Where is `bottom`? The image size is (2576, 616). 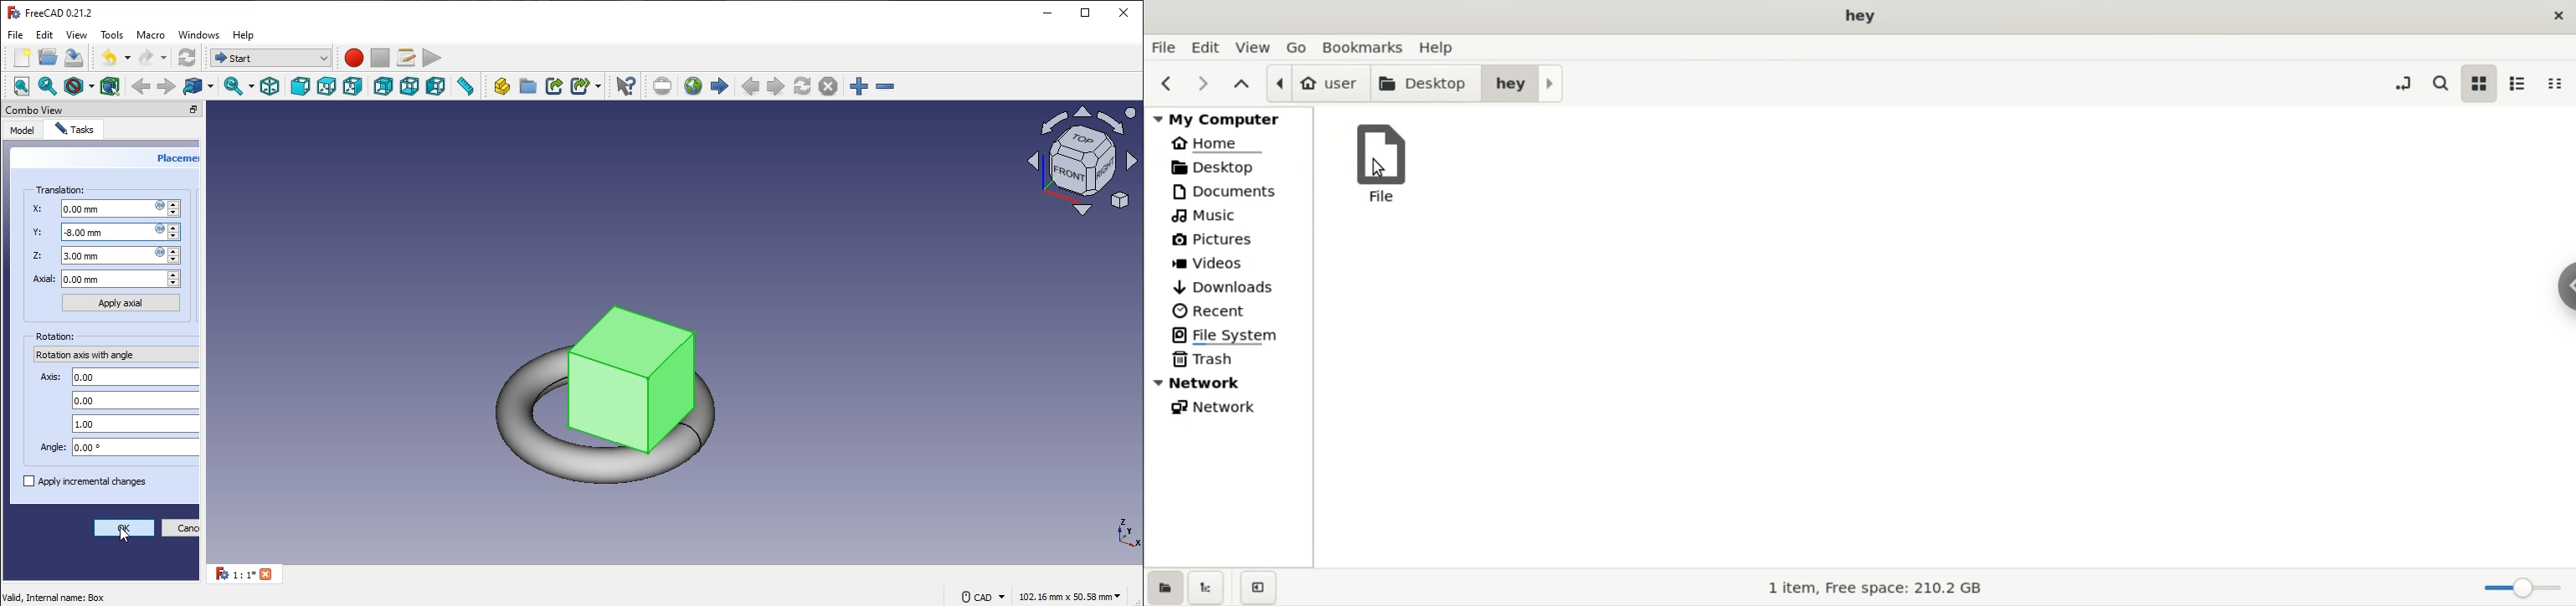
bottom is located at coordinates (408, 87).